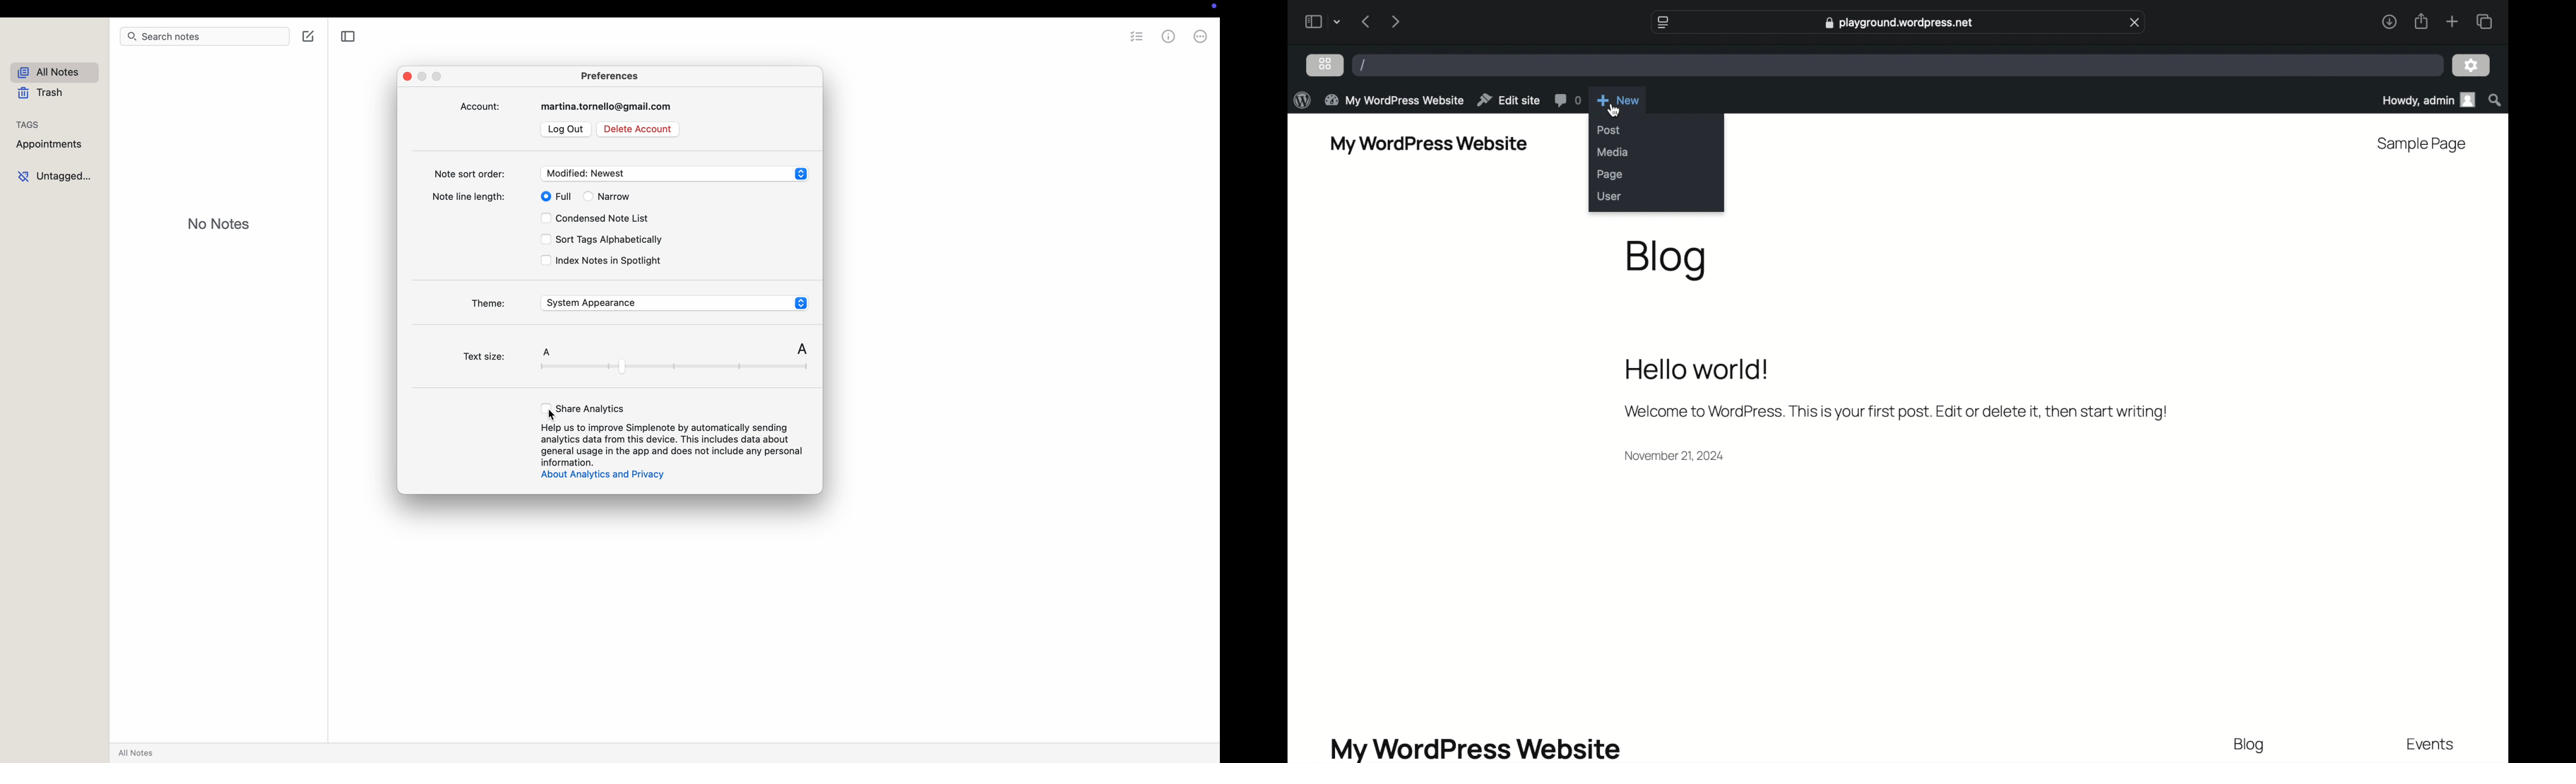 Image resolution: width=2576 pixels, height=784 pixels. What do you see at coordinates (53, 72) in the screenshot?
I see `all notes` at bounding box center [53, 72].